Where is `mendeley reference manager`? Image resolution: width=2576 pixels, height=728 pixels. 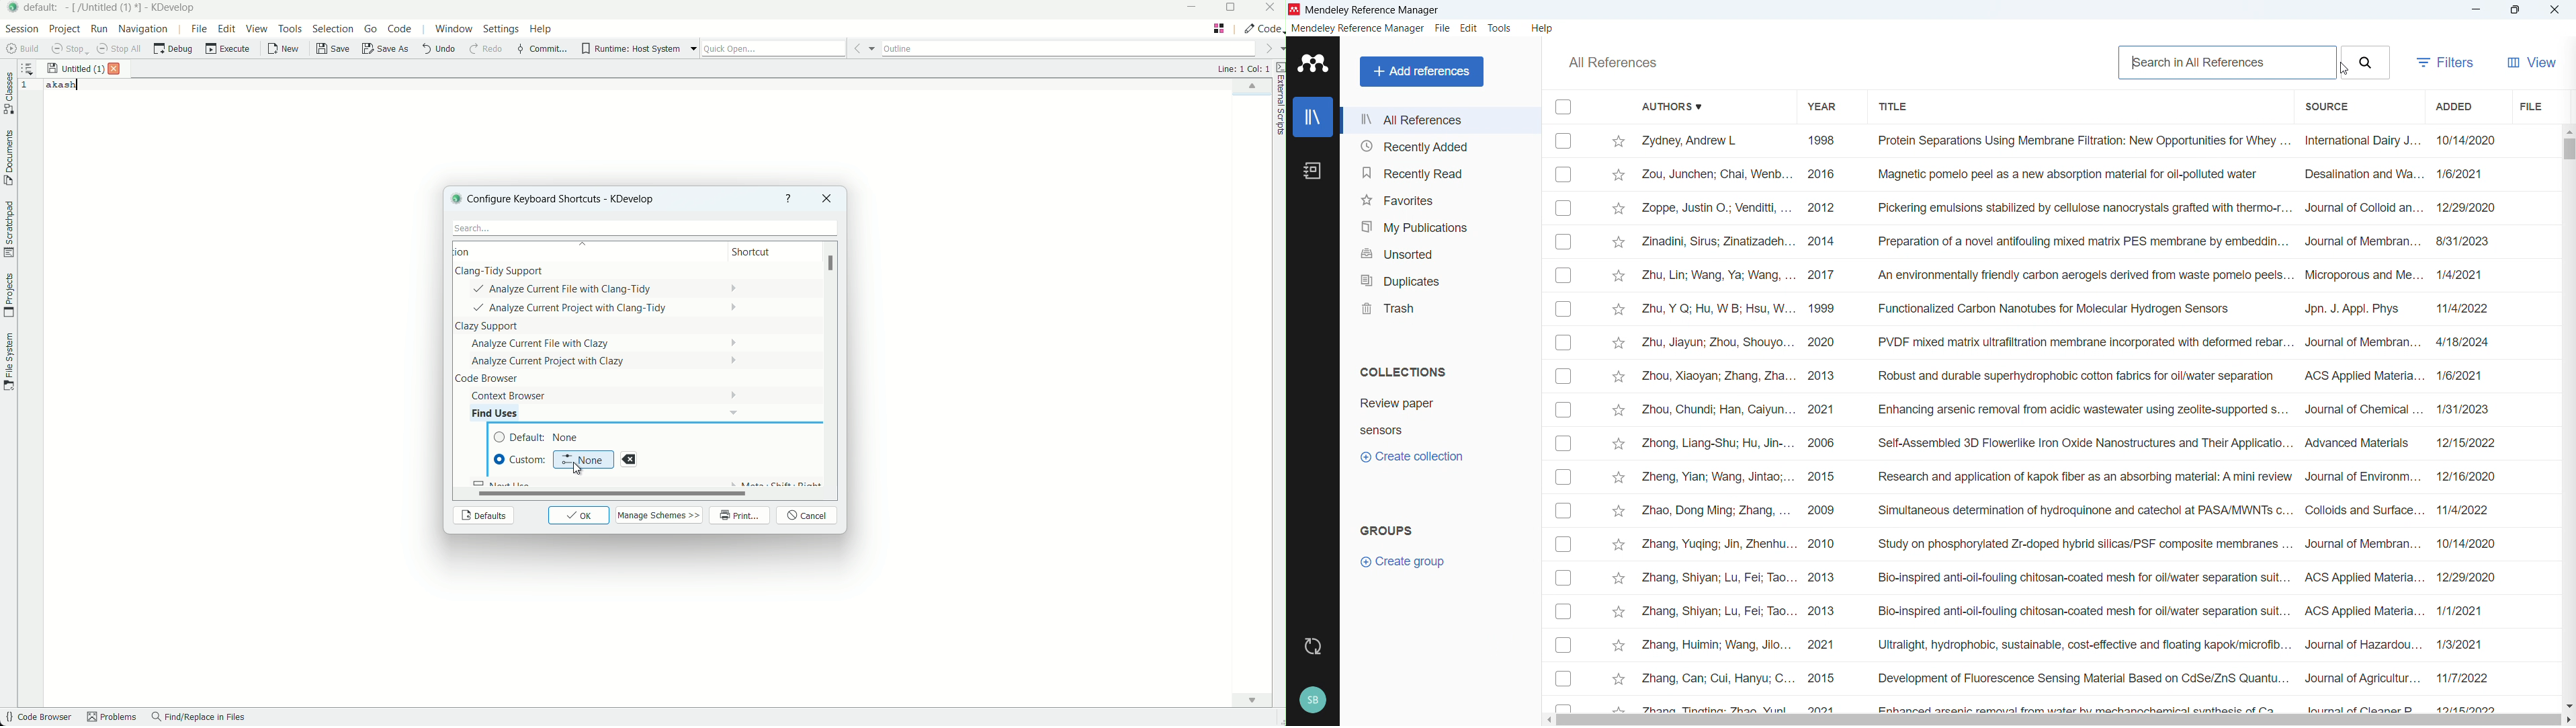
mendeley reference manager is located at coordinates (1357, 28).